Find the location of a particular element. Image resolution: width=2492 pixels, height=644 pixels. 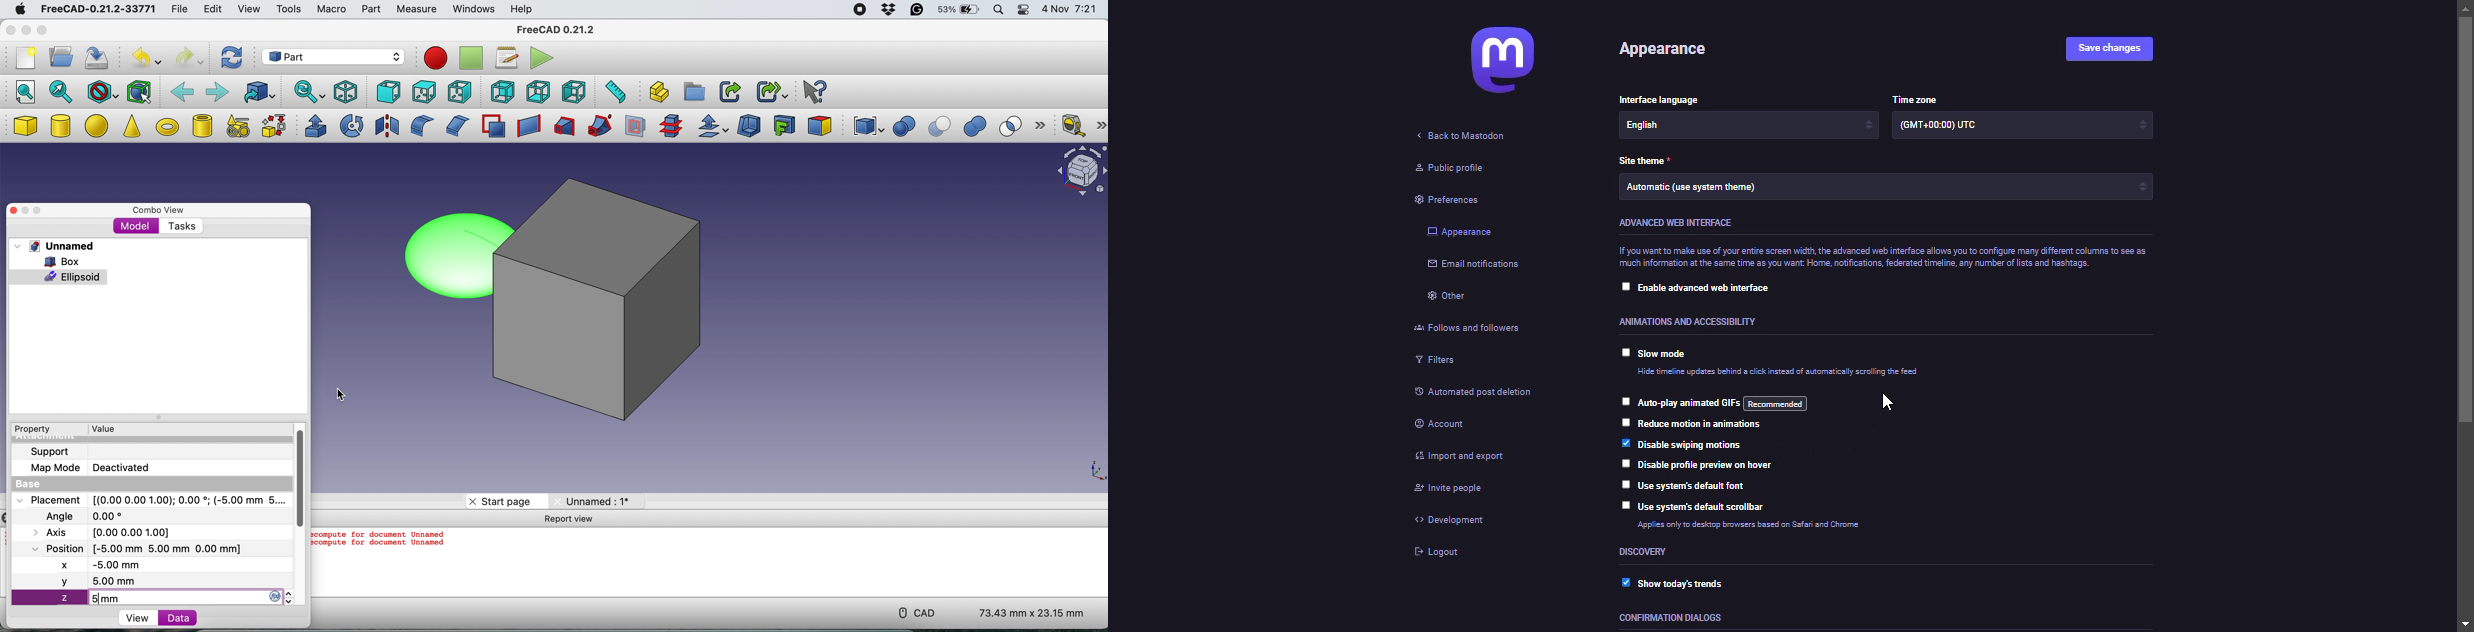

cursor is located at coordinates (1887, 404).